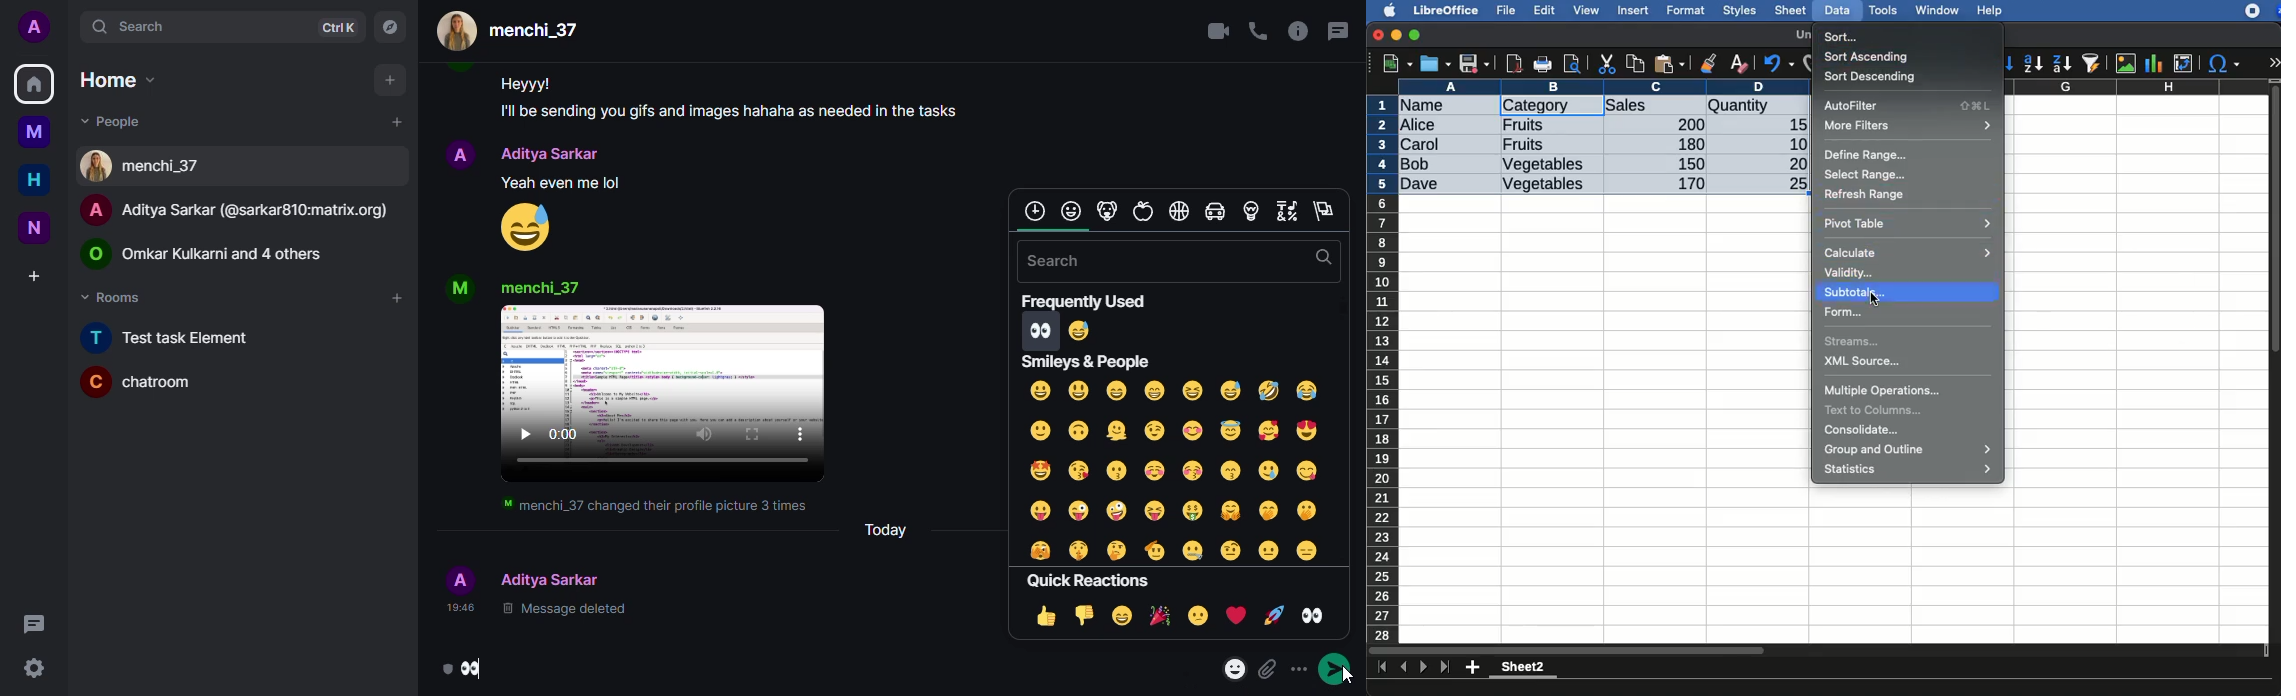 Image resolution: width=2296 pixels, height=700 pixels. Describe the element at coordinates (467, 668) in the screenshot. I see `emoji sent` at that location.